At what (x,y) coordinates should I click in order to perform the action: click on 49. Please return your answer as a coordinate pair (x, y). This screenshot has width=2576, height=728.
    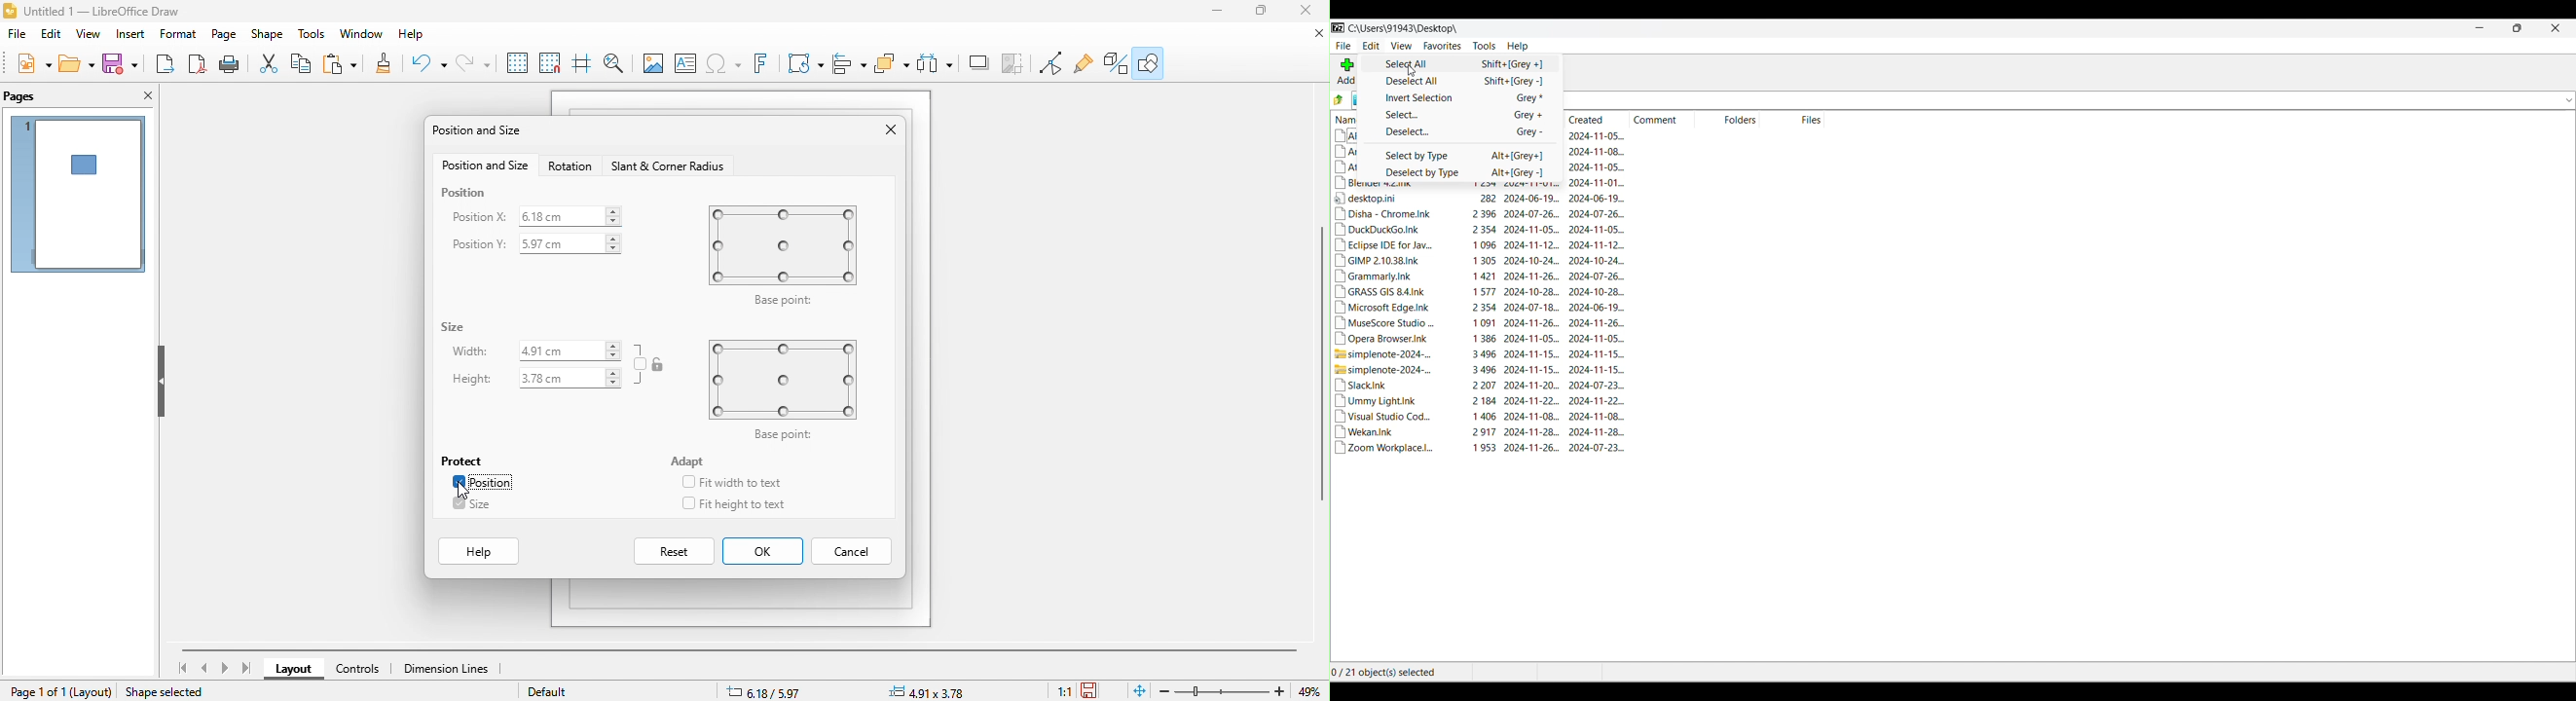
    Looking at the image, I should click on (1312, 691).